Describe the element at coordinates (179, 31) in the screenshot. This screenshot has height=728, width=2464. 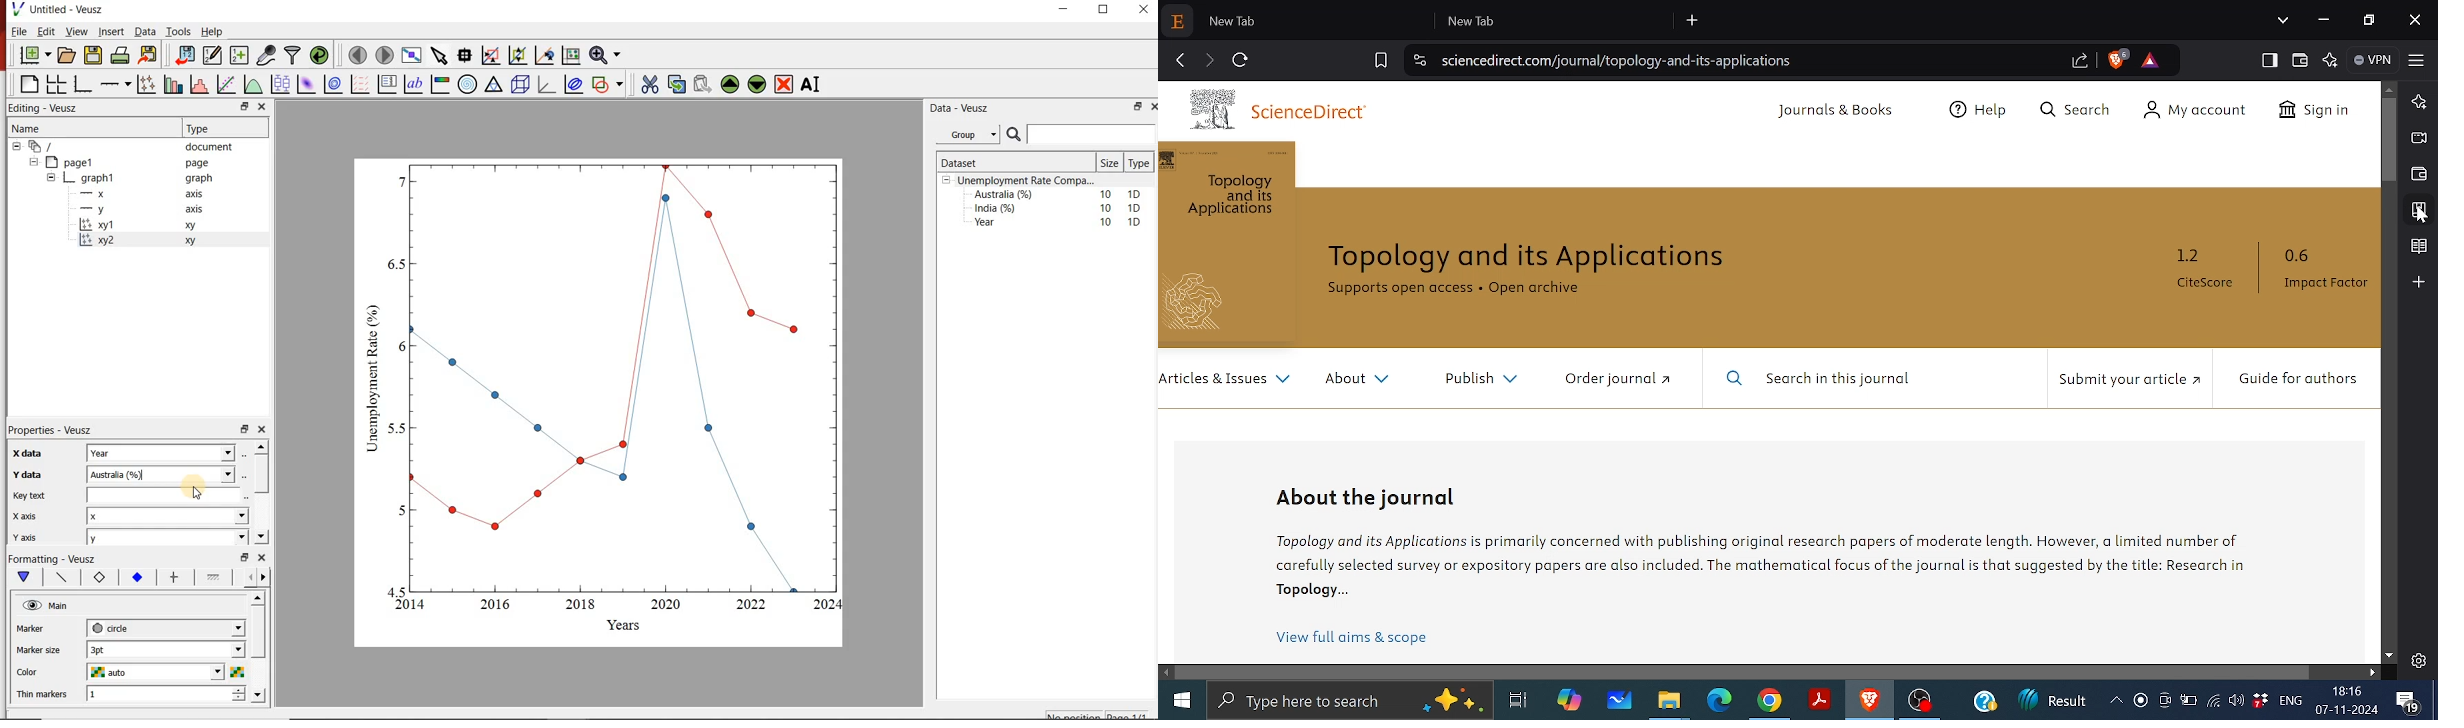
I see `Tools` at that location.